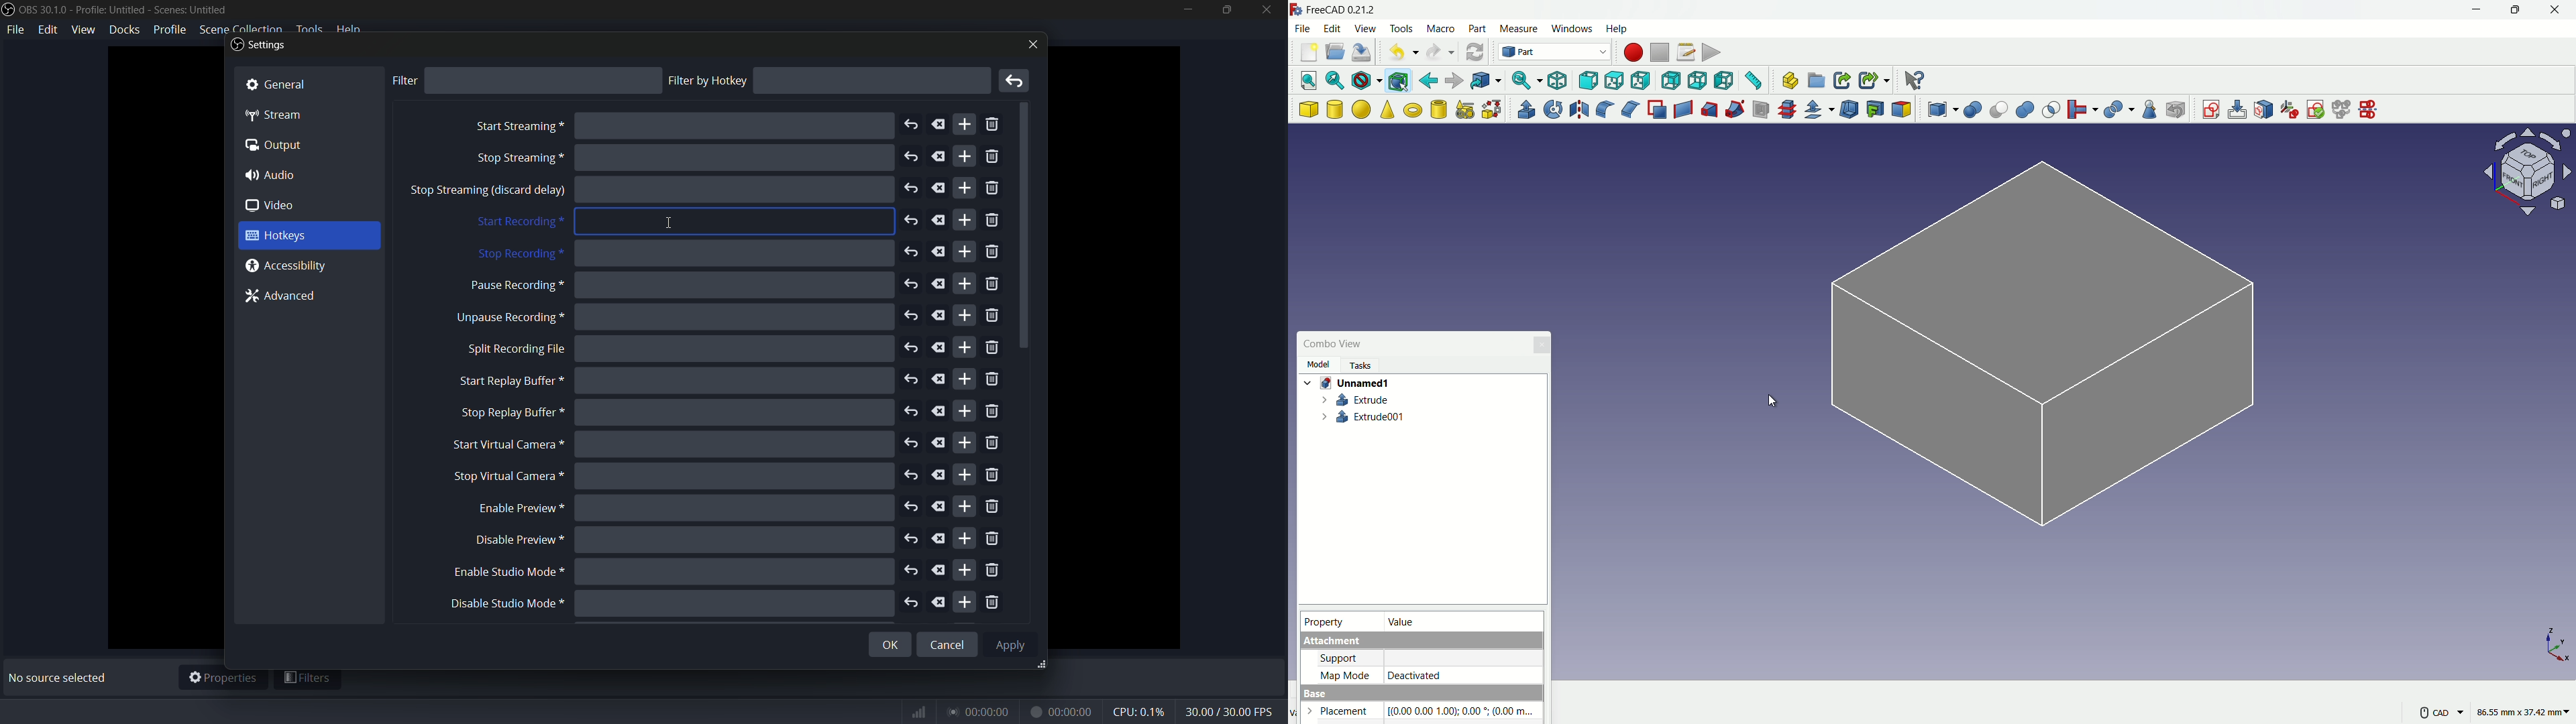  What do you see at coordinates (1573, 28) in the screenshot?
I see `windows` at bounding box center [1573, 28].